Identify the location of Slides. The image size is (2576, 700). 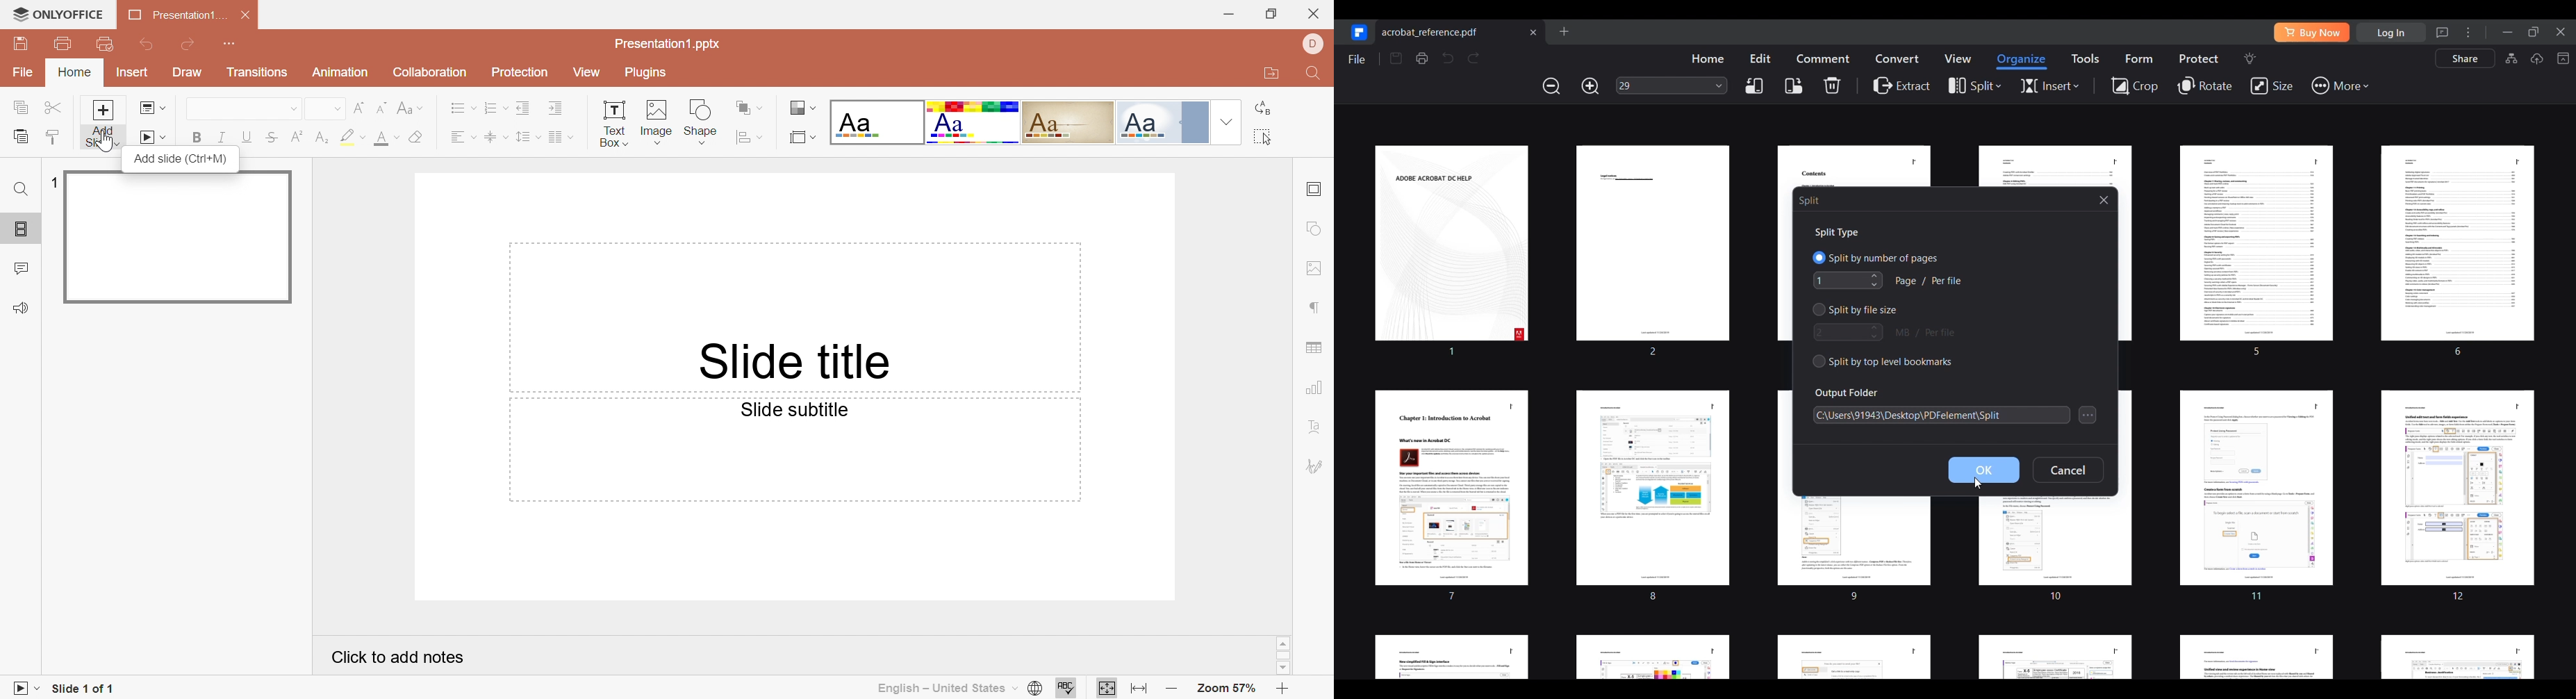
(15, 229).